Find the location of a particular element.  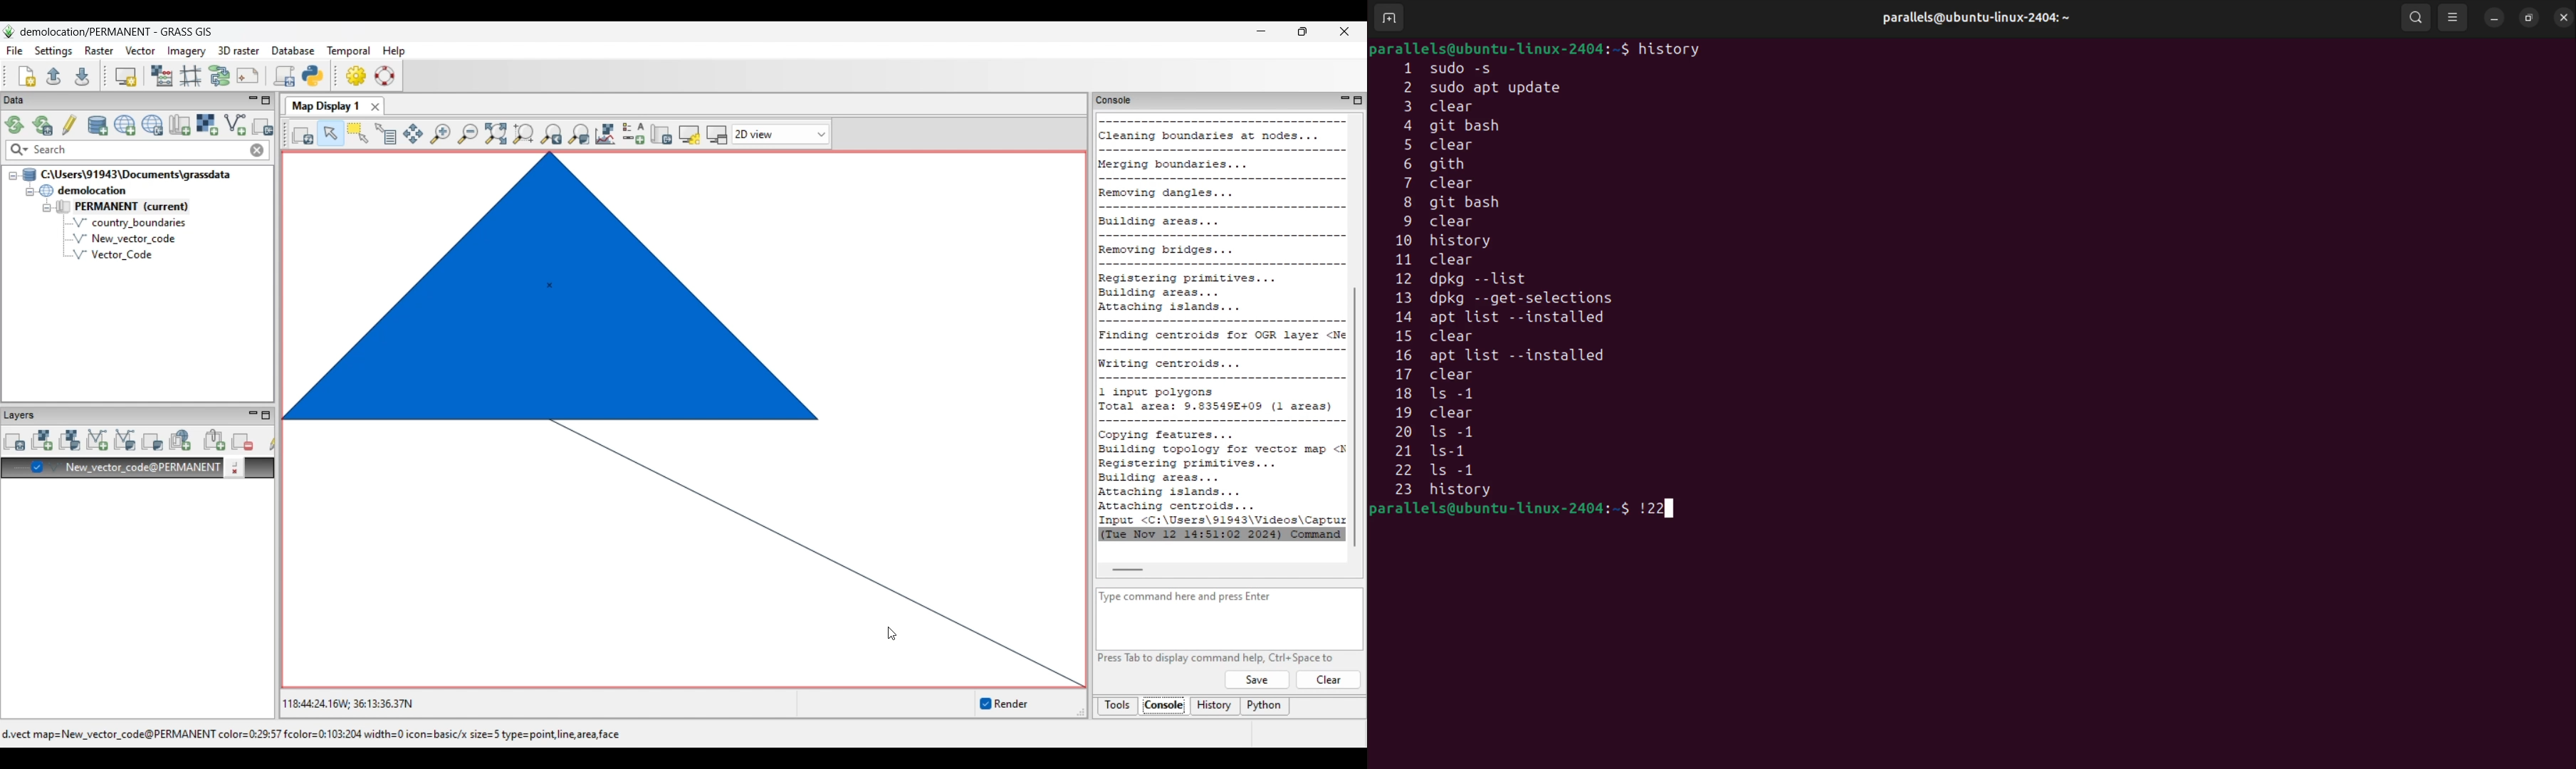

9 clear is located at coordinates (1434, 222).